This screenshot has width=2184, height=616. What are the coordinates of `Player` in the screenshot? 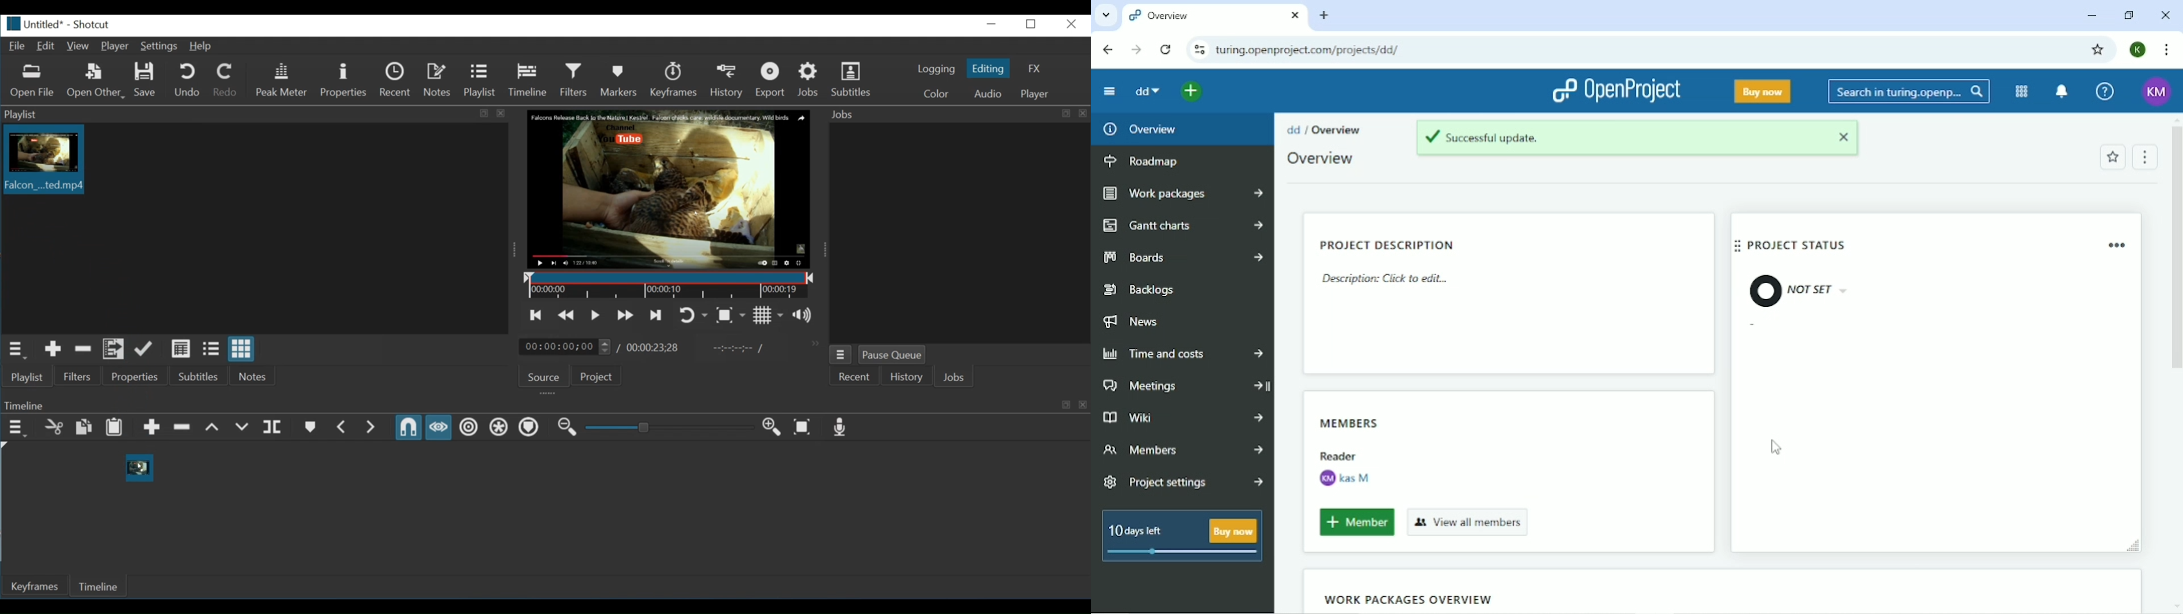 It's located at (1034, 94).